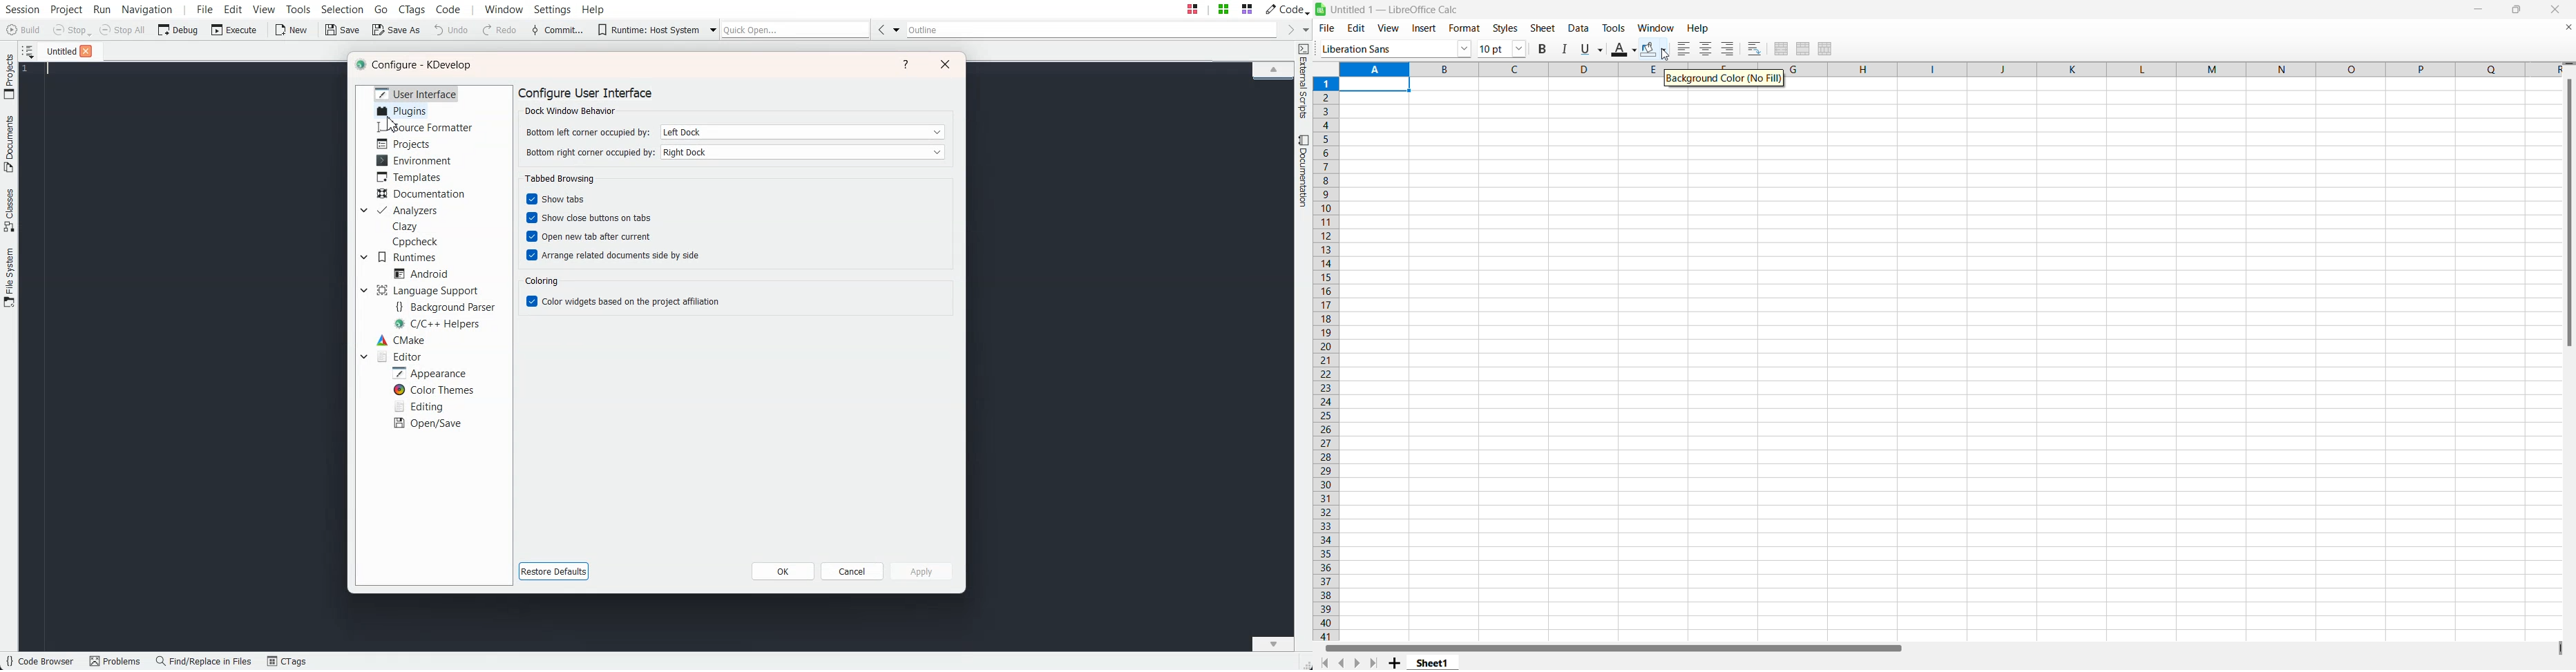 Image resolution: width=2576 pixels, height=672 pixels. What do you see at coordinates (1377, 661) in the screenshot?
I see `last` at bounding box center [1377, 661].